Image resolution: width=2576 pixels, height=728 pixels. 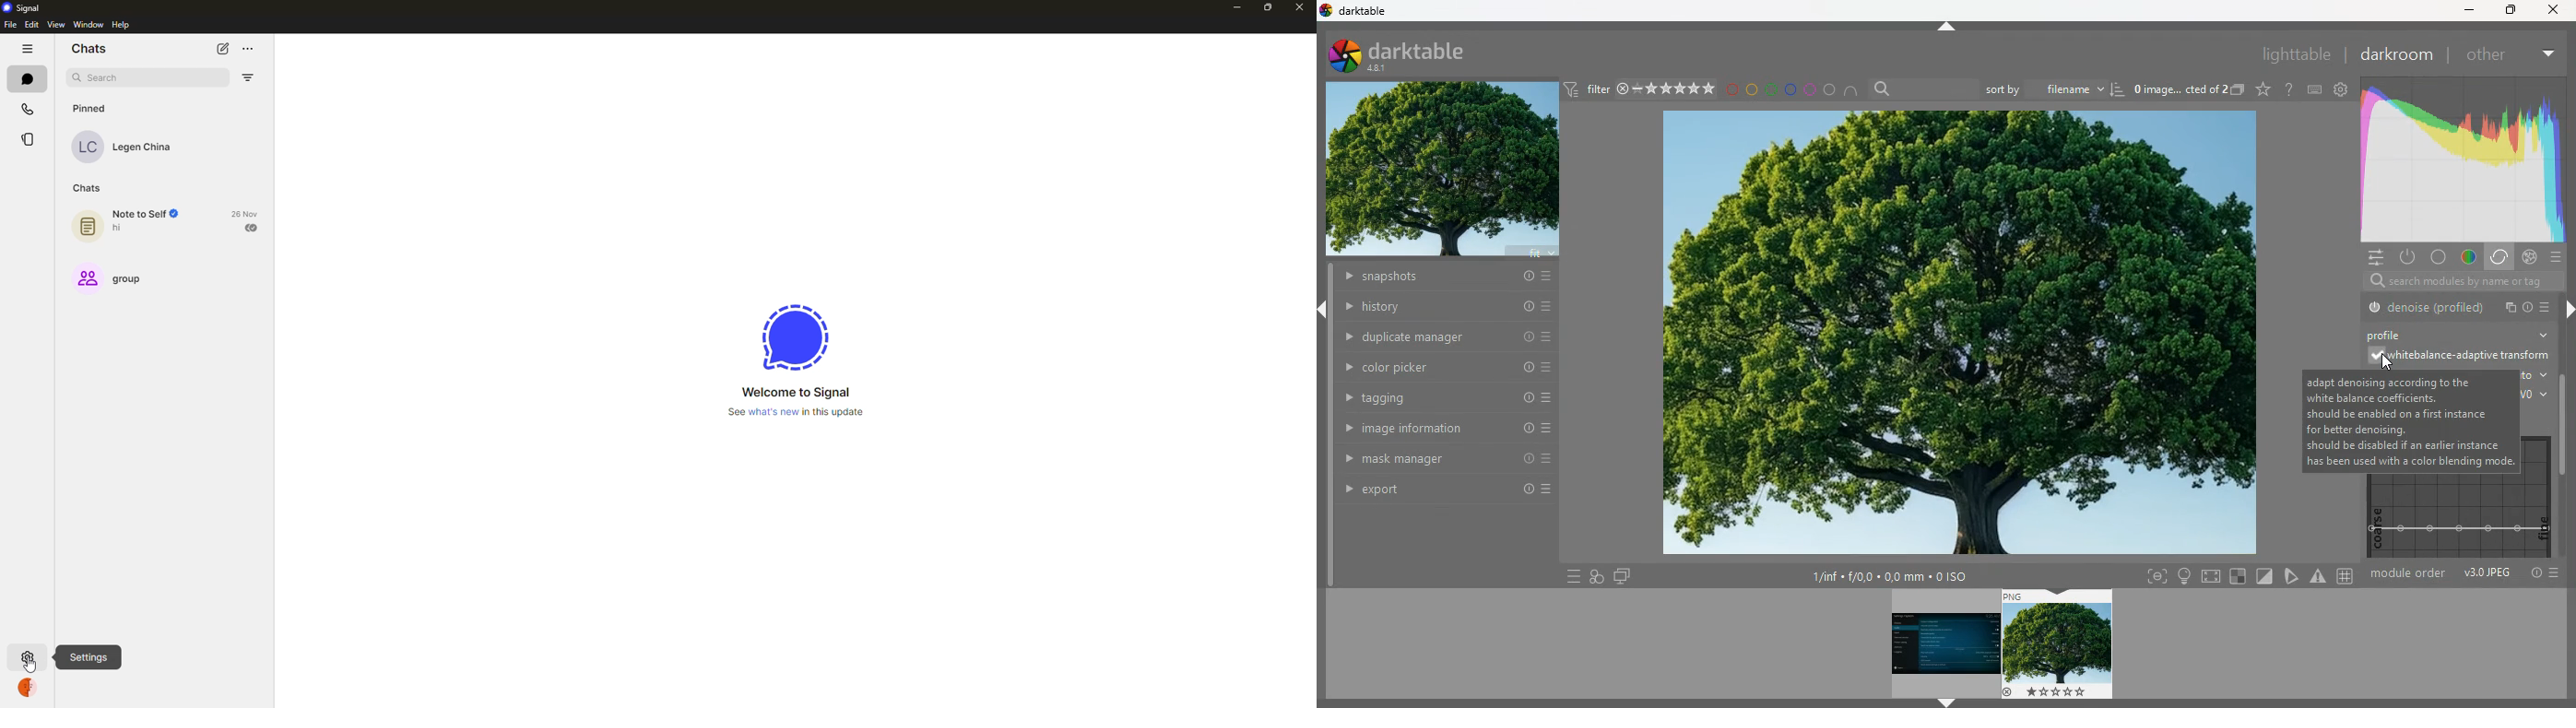 I want to click on favorite, so click(x=2262, y=90).